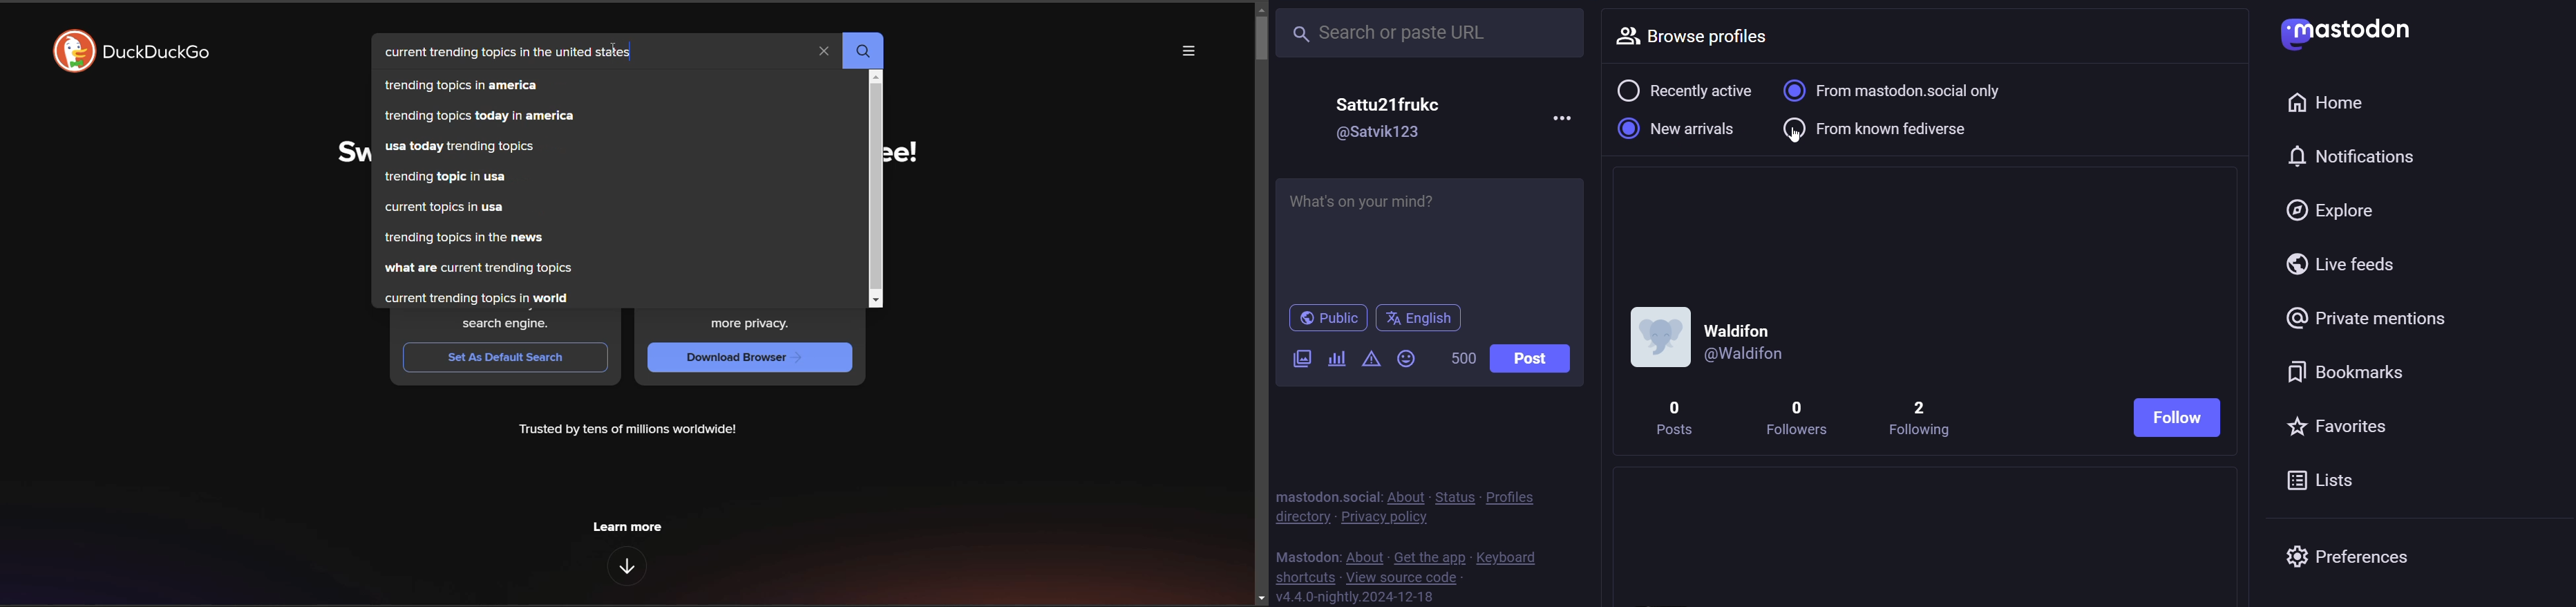 Image resolution: width=2576 pixels, height=616 pixels. I want to click on live feed, so click(2347, 267).